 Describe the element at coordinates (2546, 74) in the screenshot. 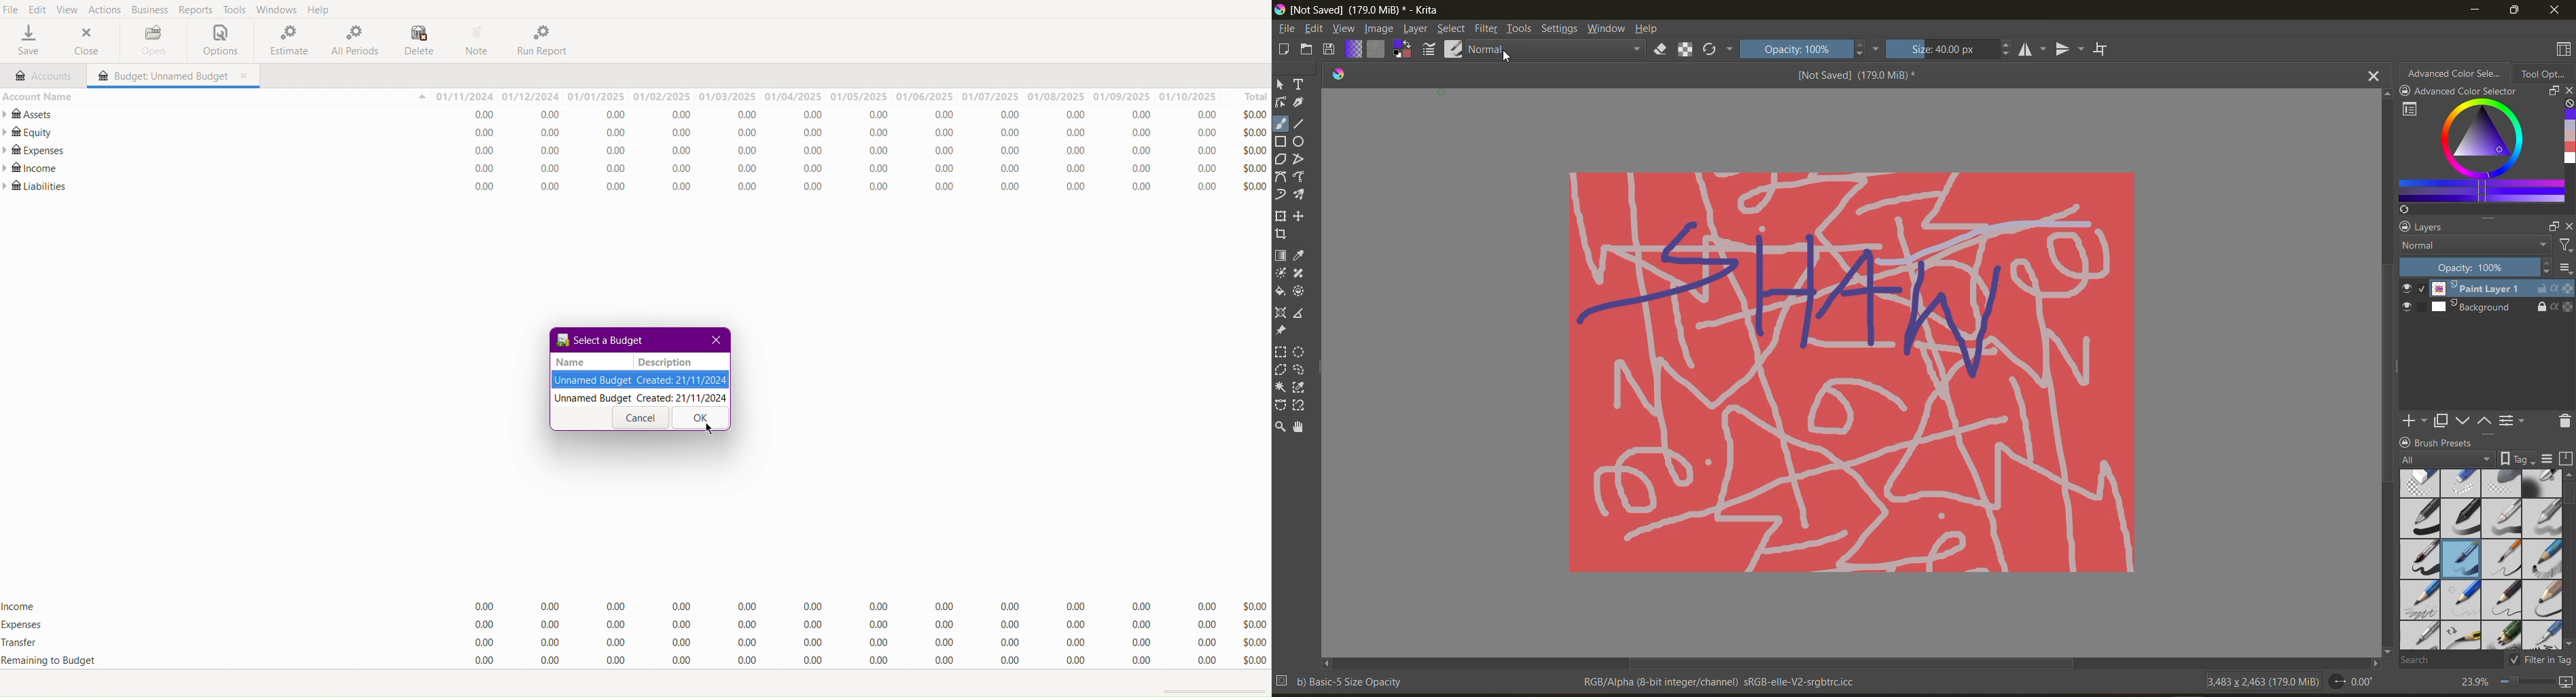

I see `tool options` at that location.